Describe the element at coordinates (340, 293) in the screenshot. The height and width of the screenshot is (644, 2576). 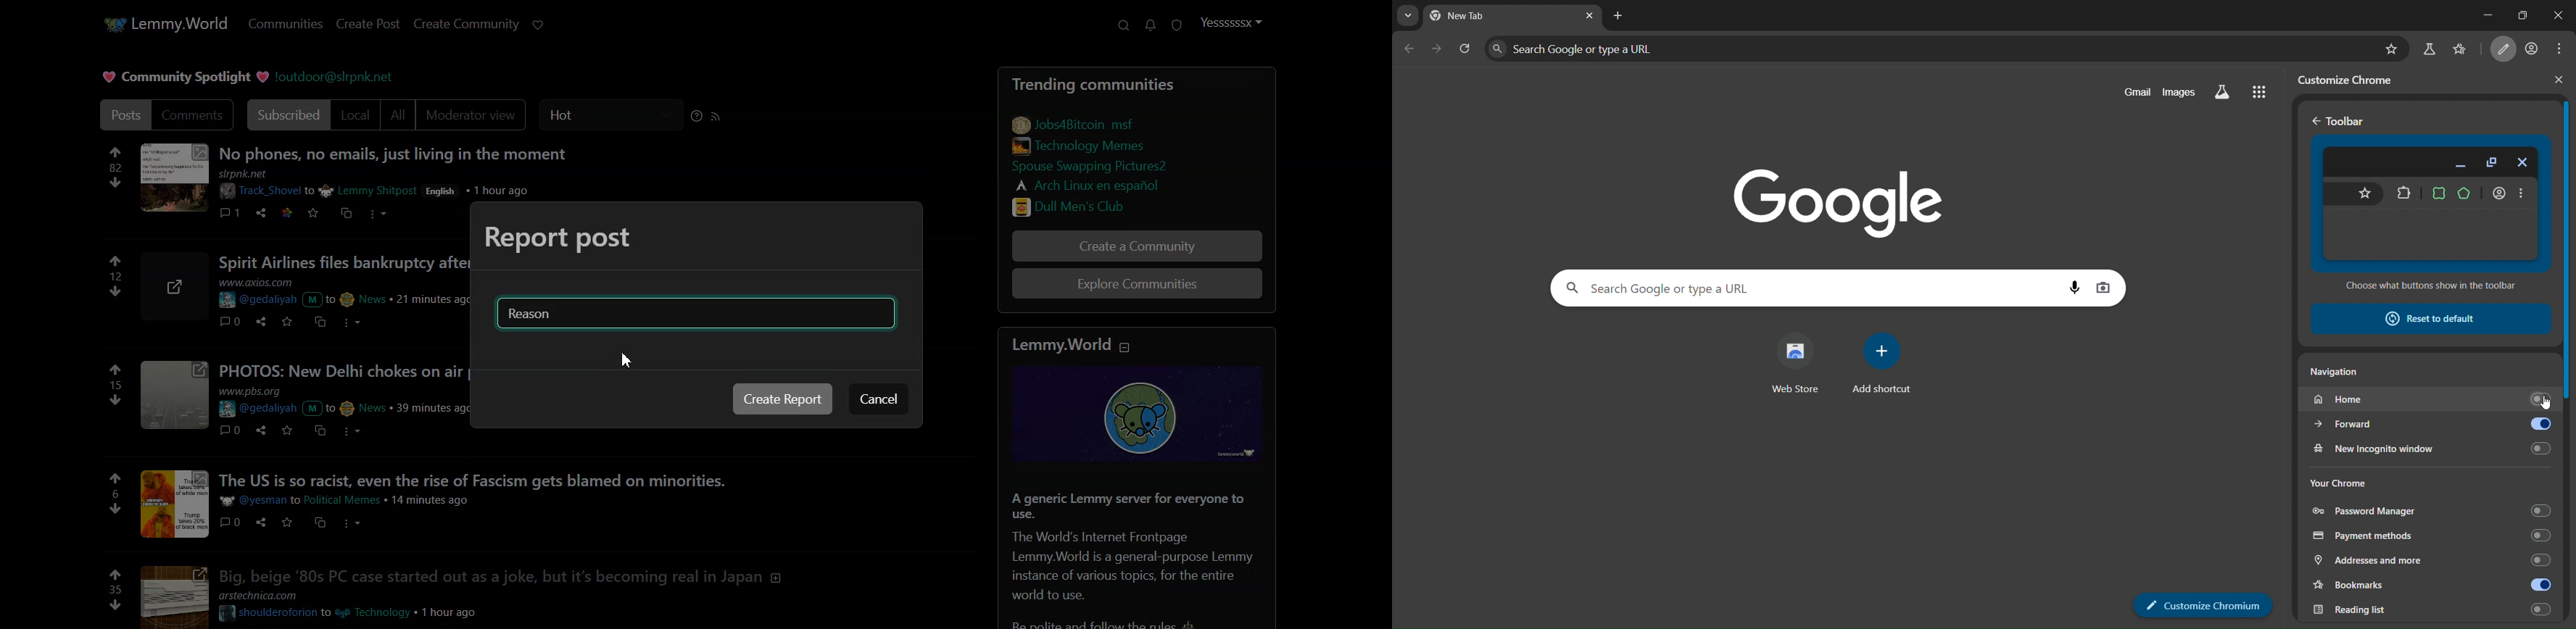
I see `post details` at that location.